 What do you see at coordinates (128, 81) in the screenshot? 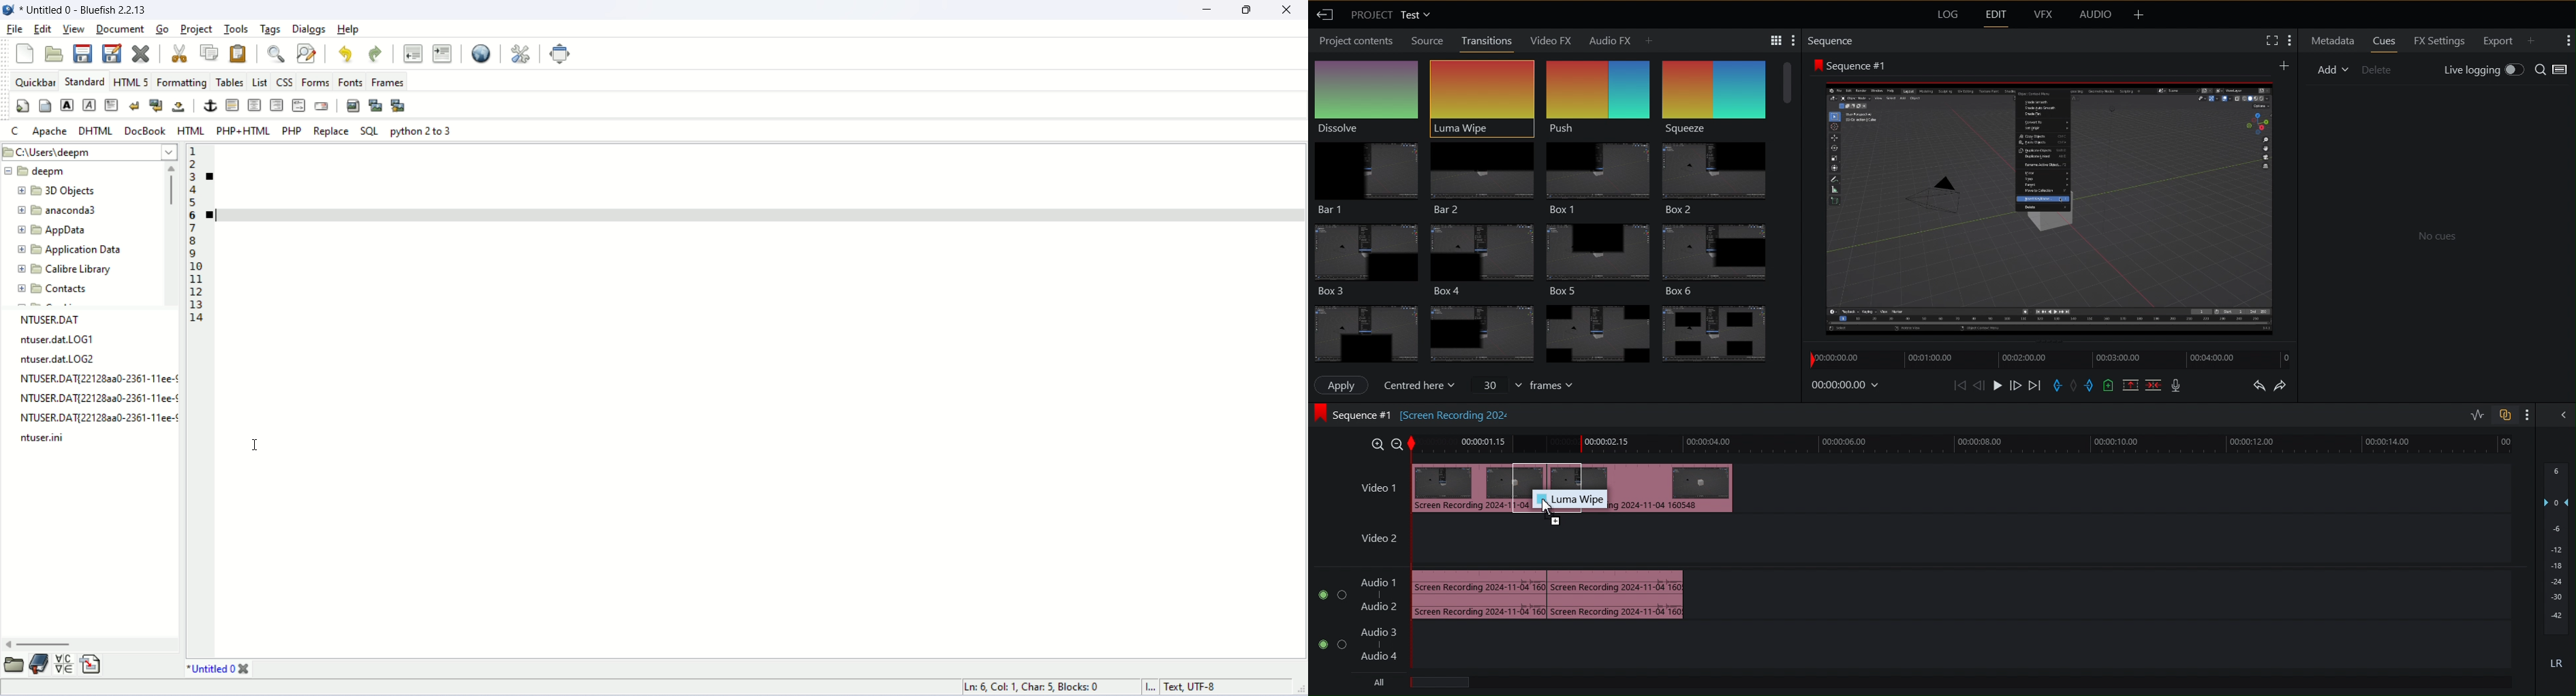
I see `HTML5` at bounding box center [128, 81].